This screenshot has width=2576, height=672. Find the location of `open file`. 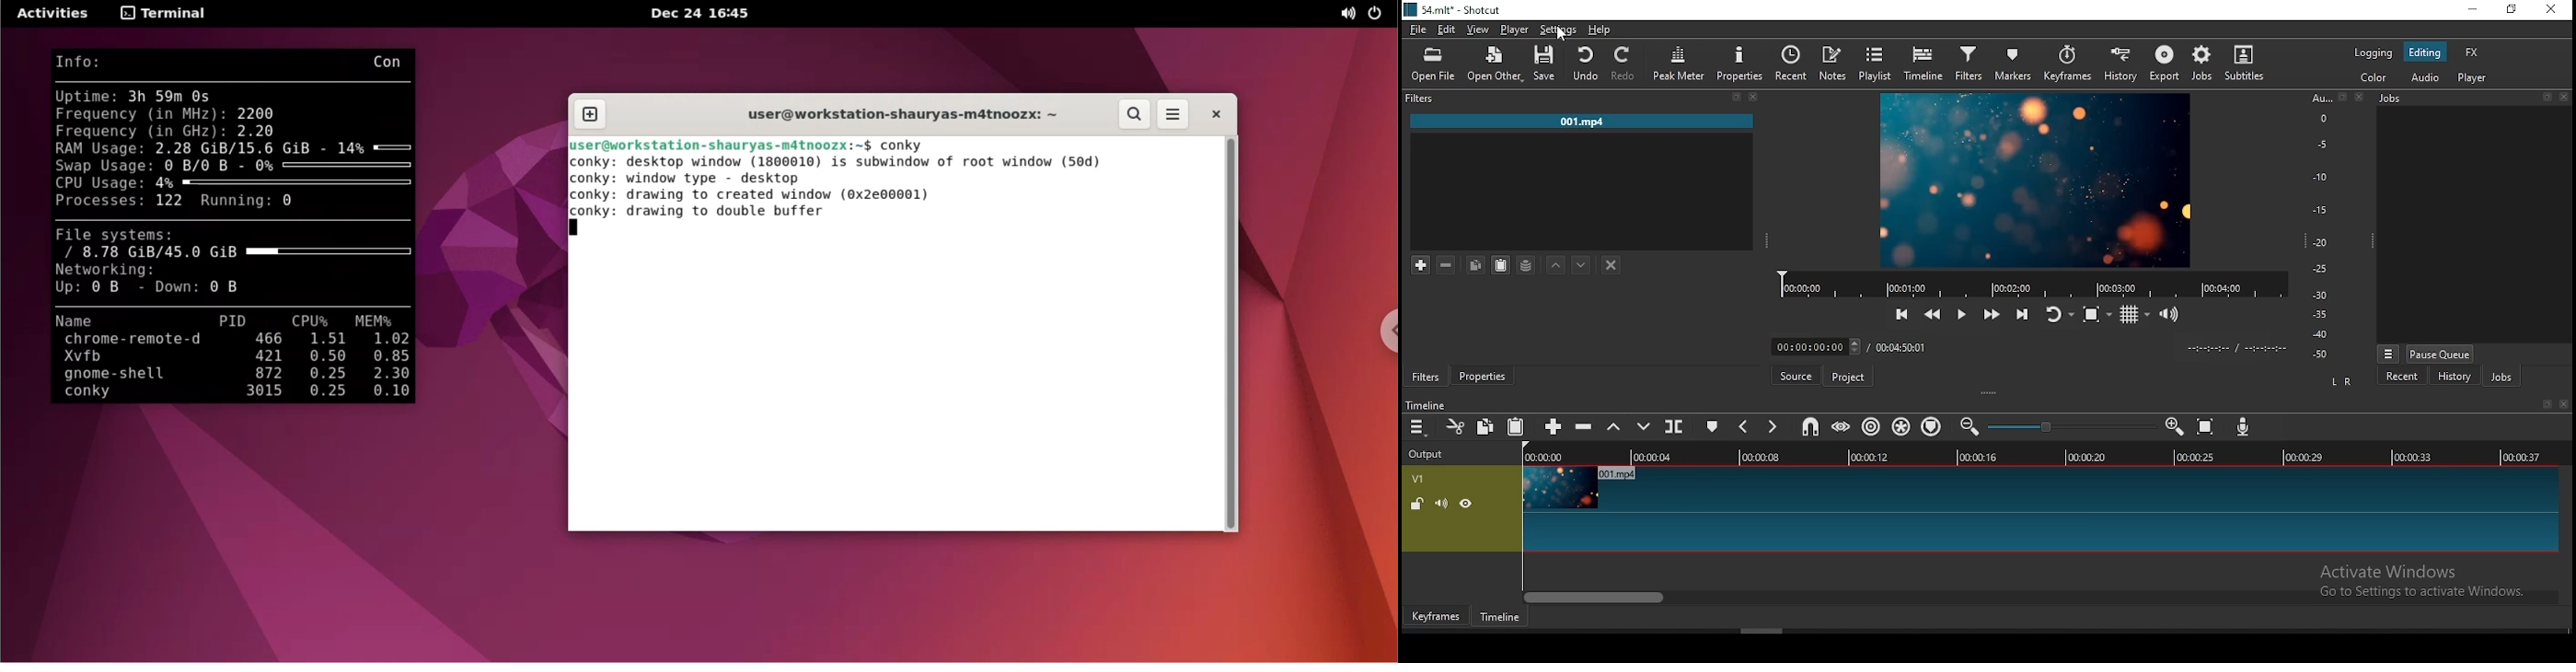

open file is located at coordinates (1433, 67).